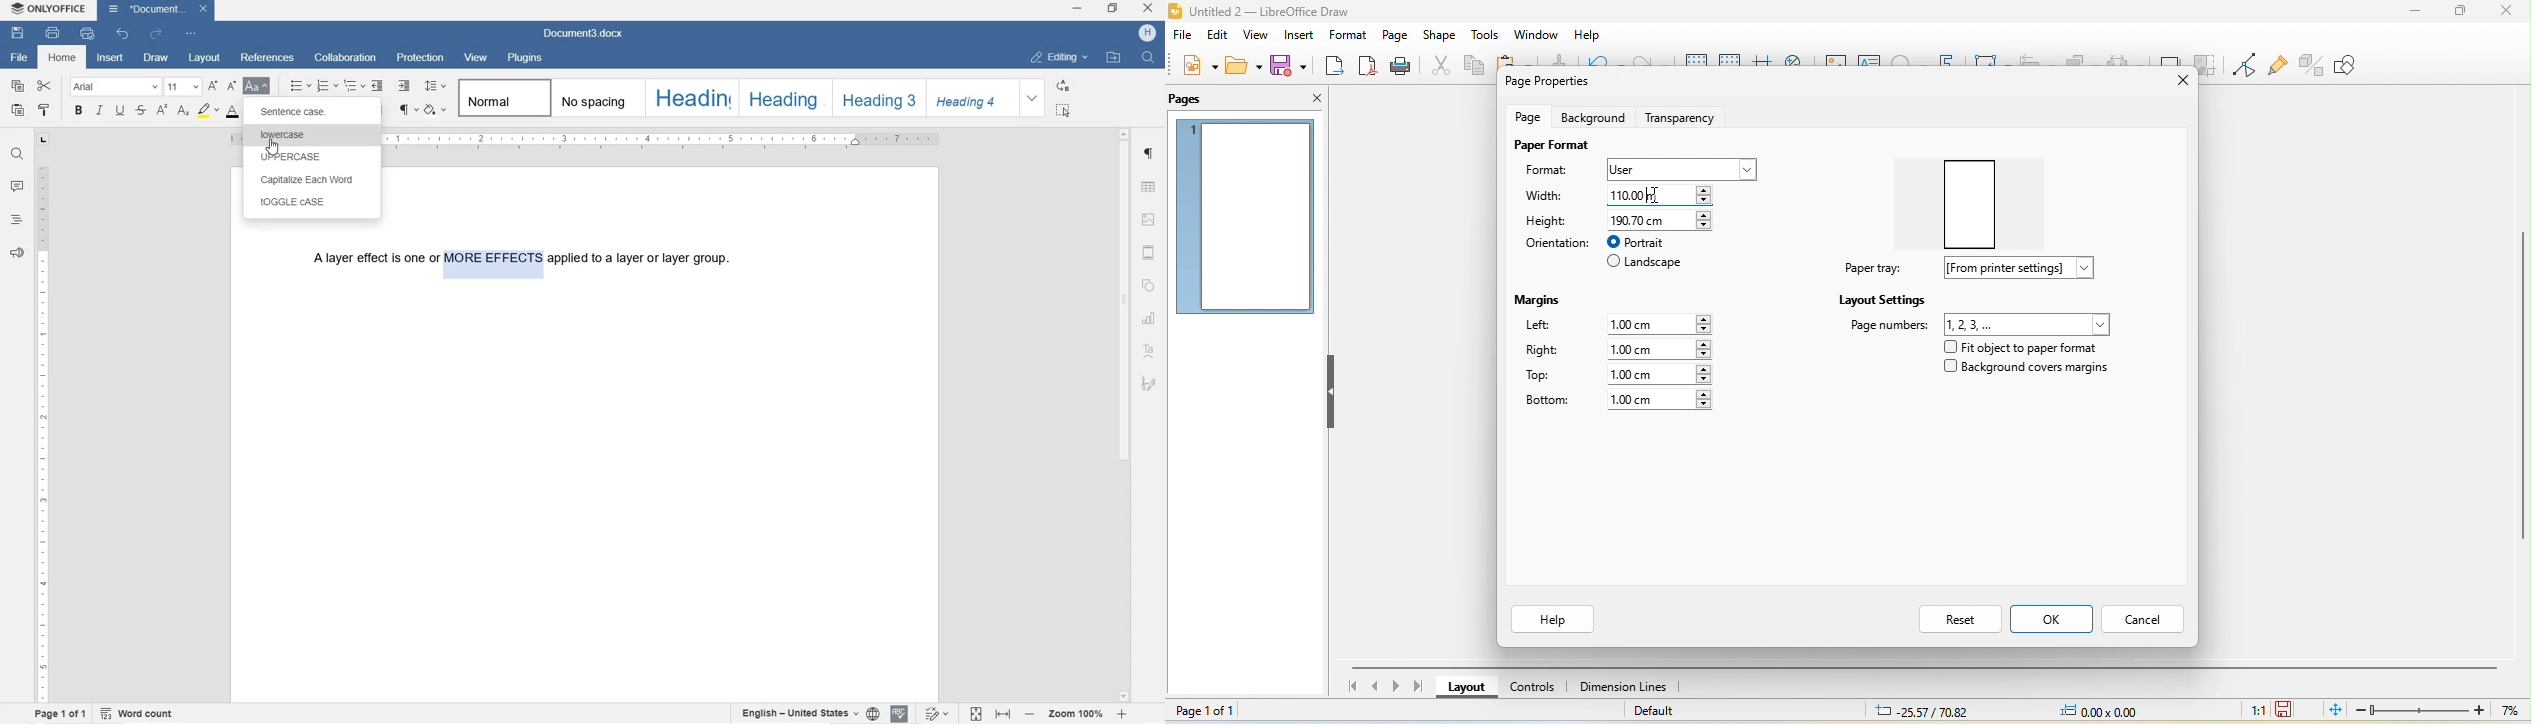 The height and width of the screenshot is (728, 2548). Describe the element at coordinates (1533, 690) in the screenshot. I see `control` at that location.